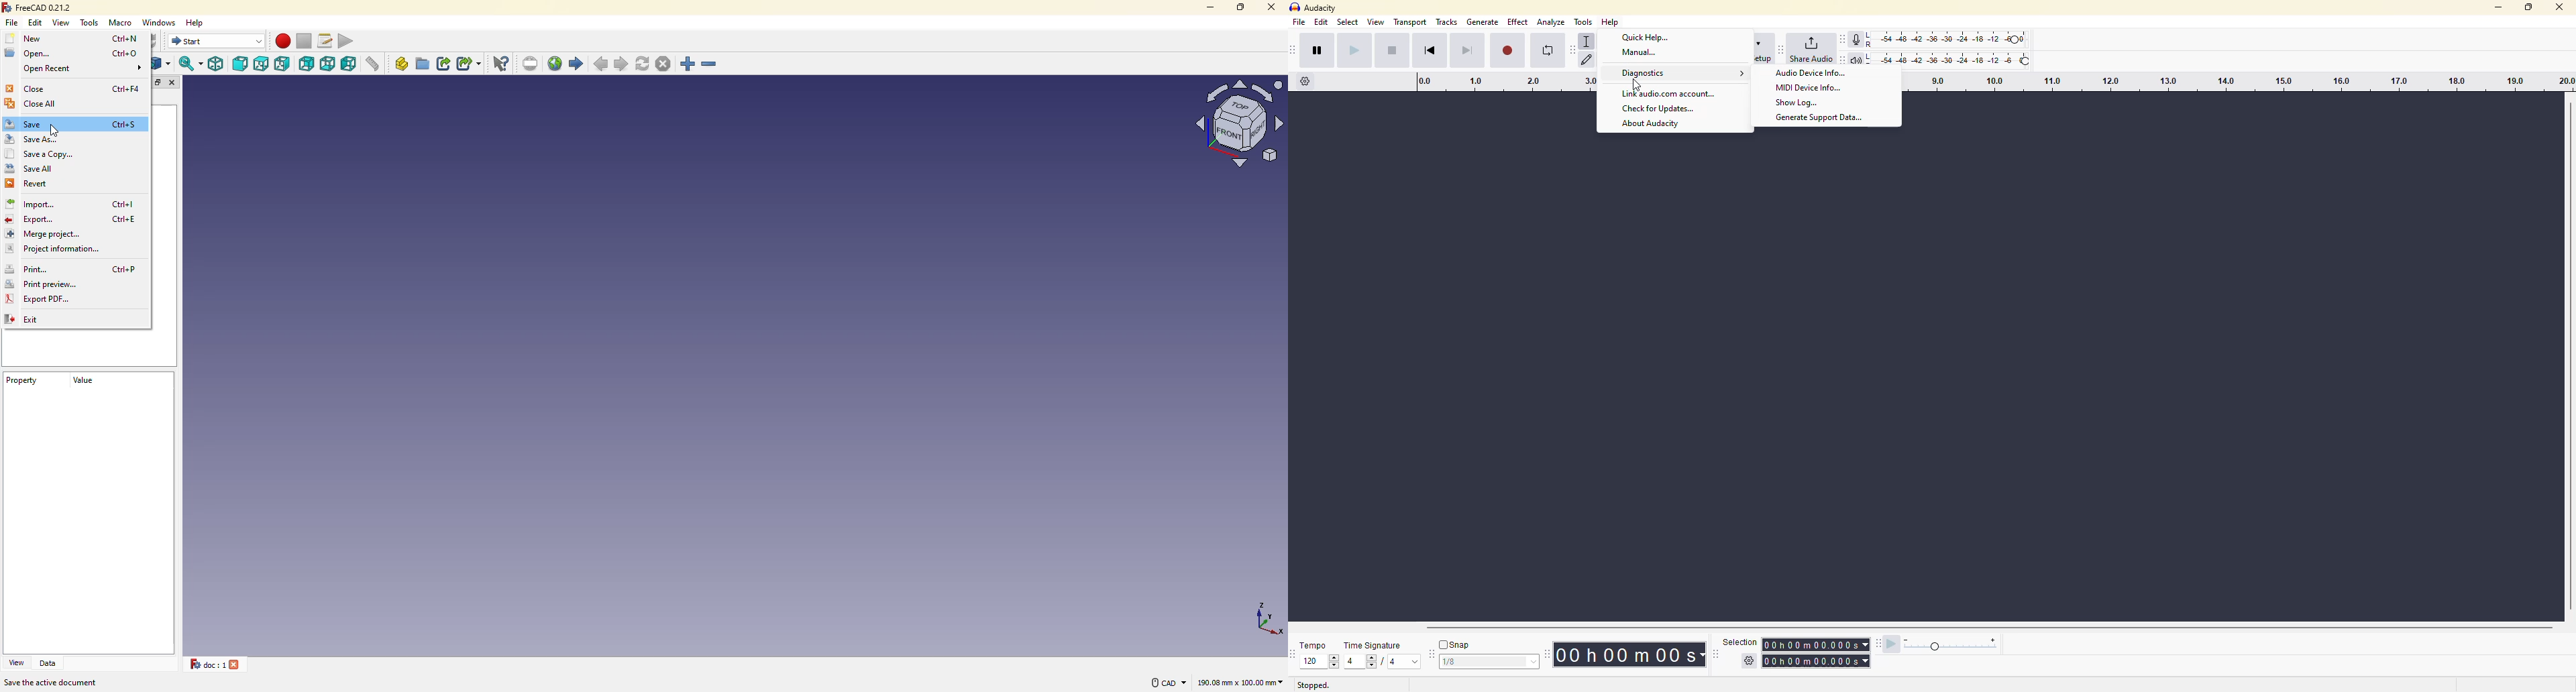  What do you see at coordinates (1955, 38) in the screenshot?
I see `recording level` at bounding box center [1955, 38].